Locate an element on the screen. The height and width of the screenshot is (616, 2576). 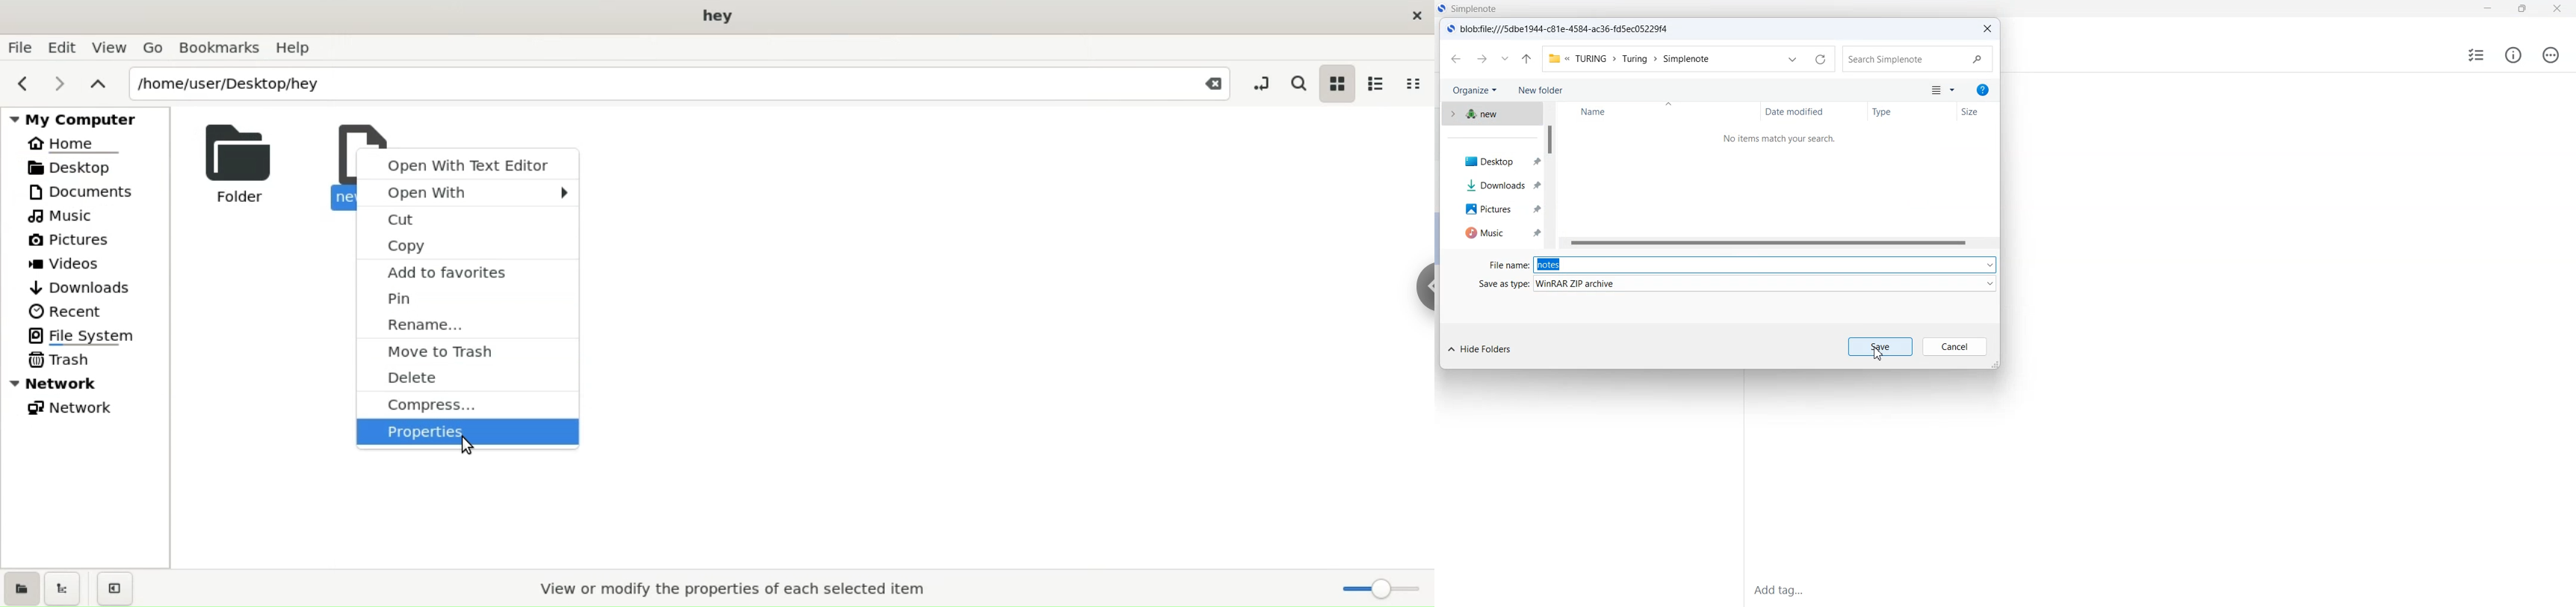
Hide folders is located at coordinates (1483, 350).